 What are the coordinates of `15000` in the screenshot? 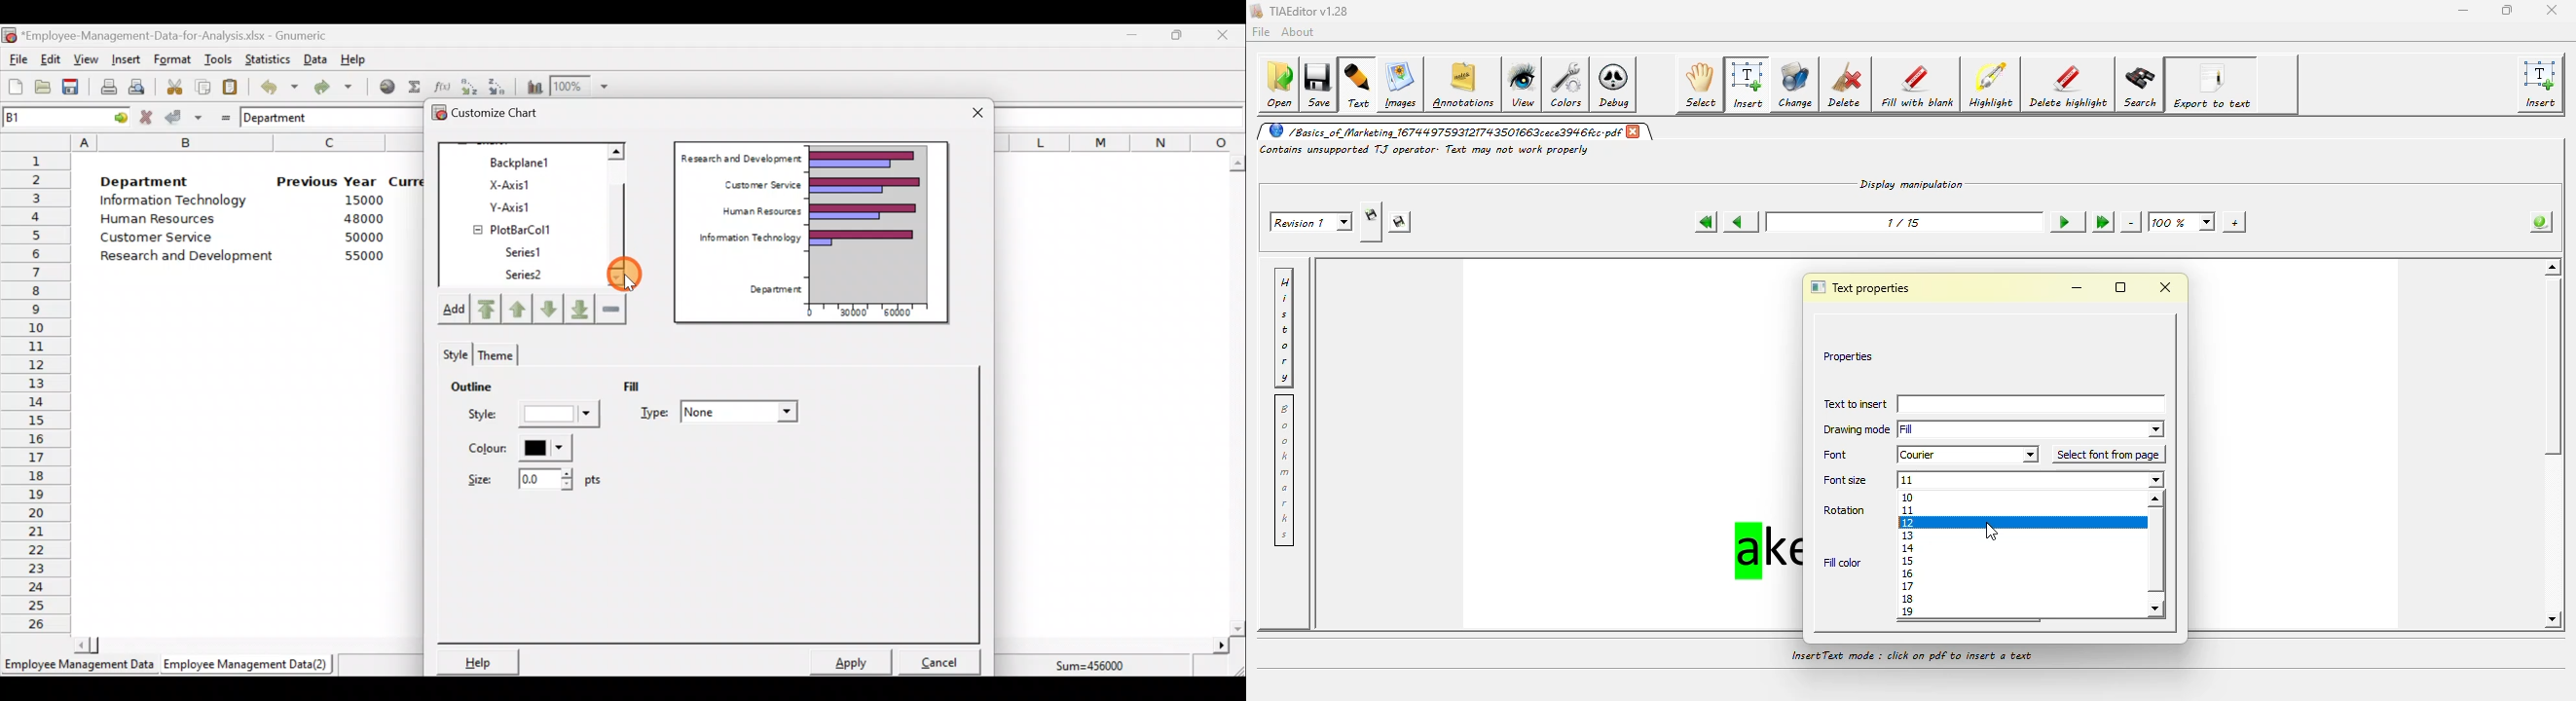 It's located at (359, 199).